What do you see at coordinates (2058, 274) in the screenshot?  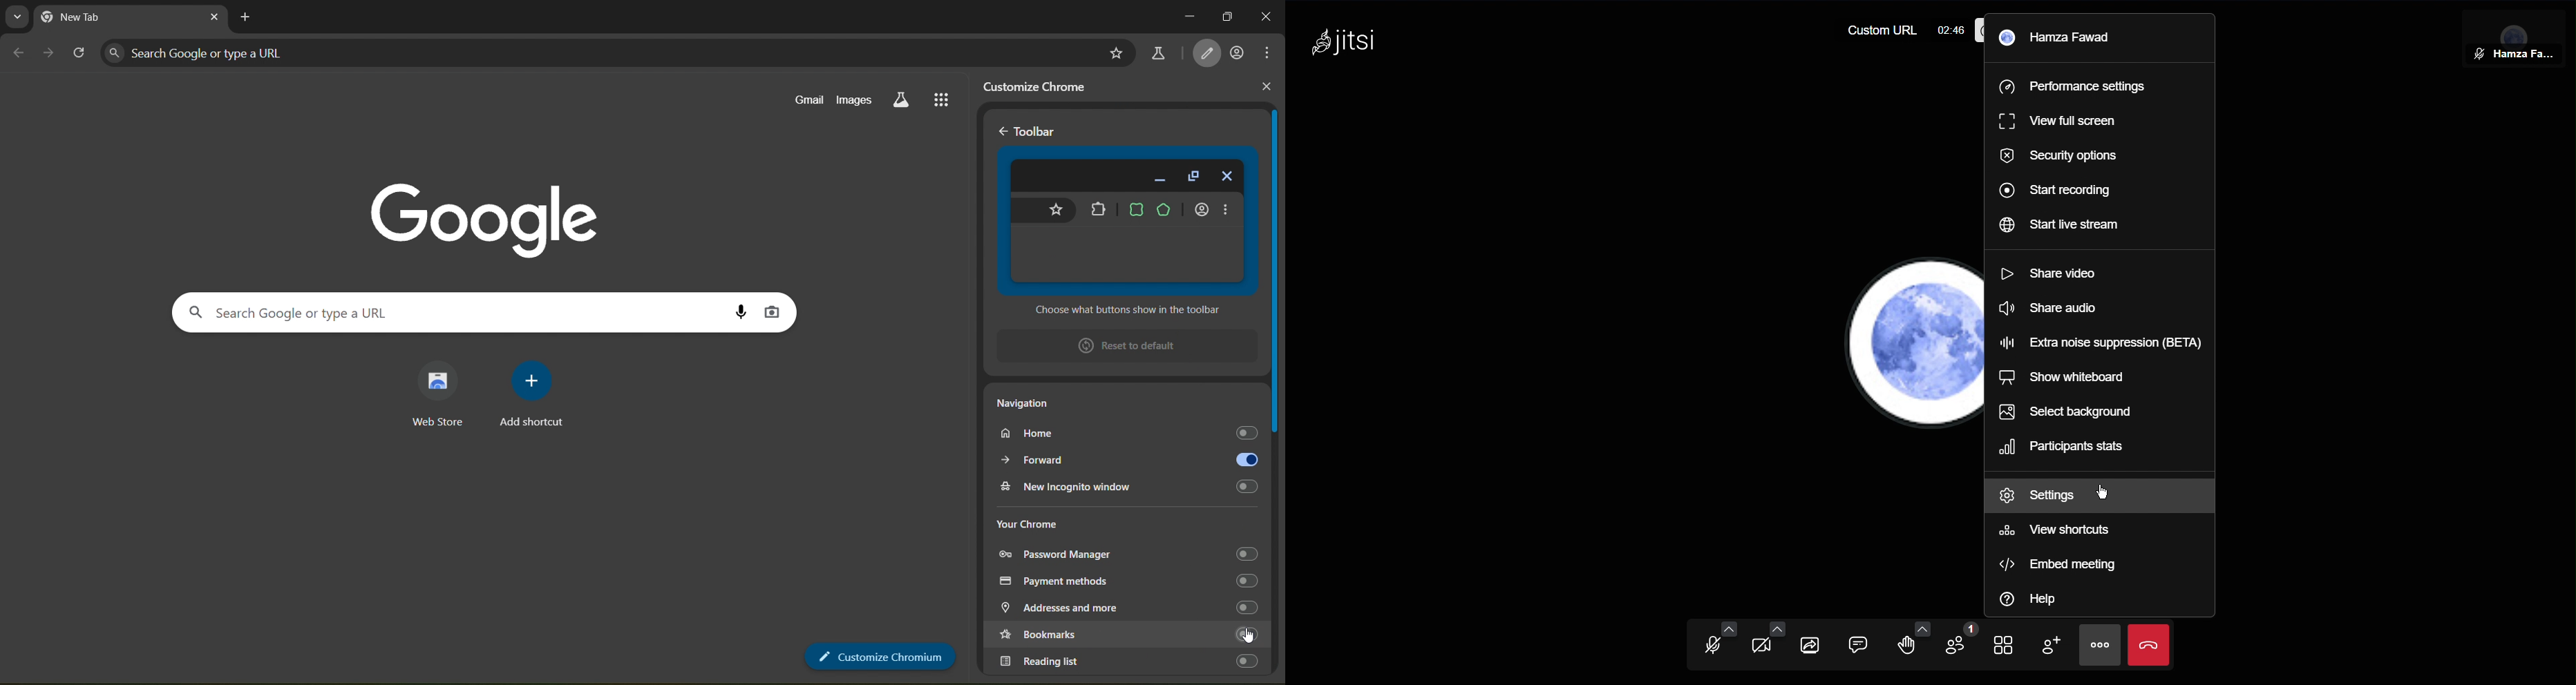 I see `Share video` at bounding box center [2058, 274].